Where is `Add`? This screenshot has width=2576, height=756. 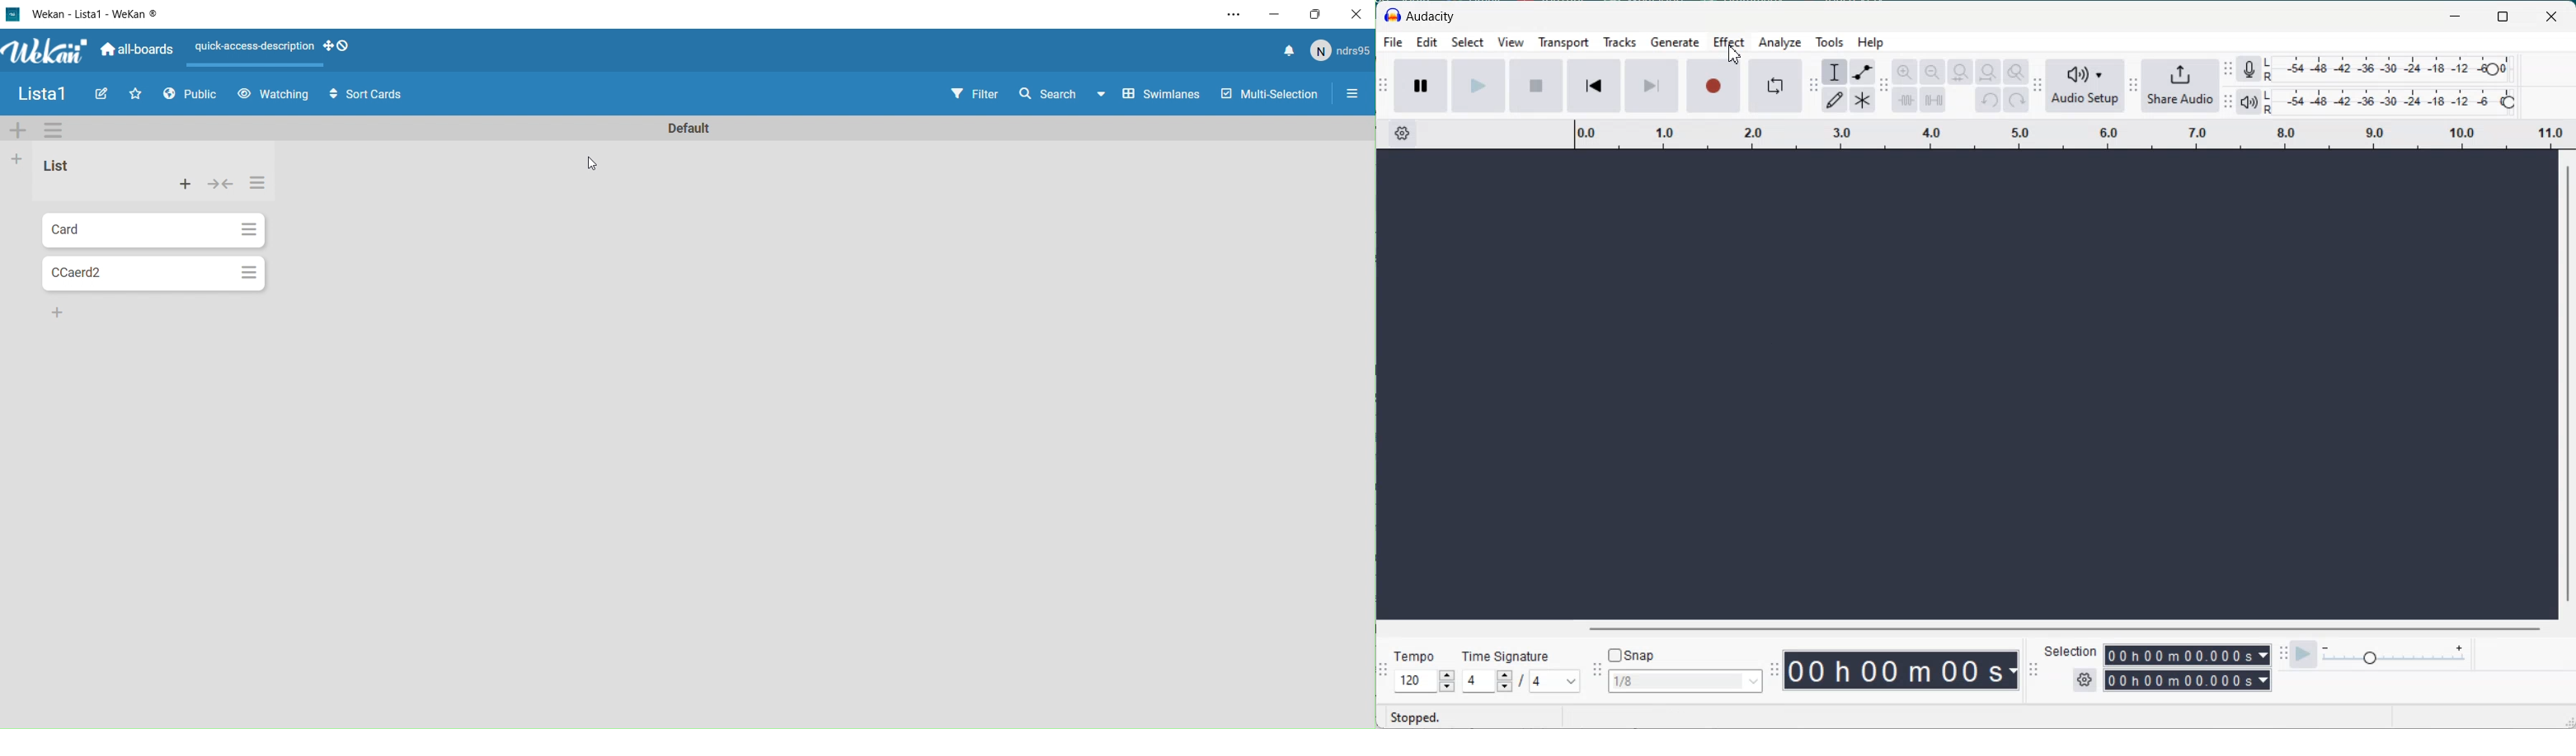 Add is located at coordinates (57, 316).